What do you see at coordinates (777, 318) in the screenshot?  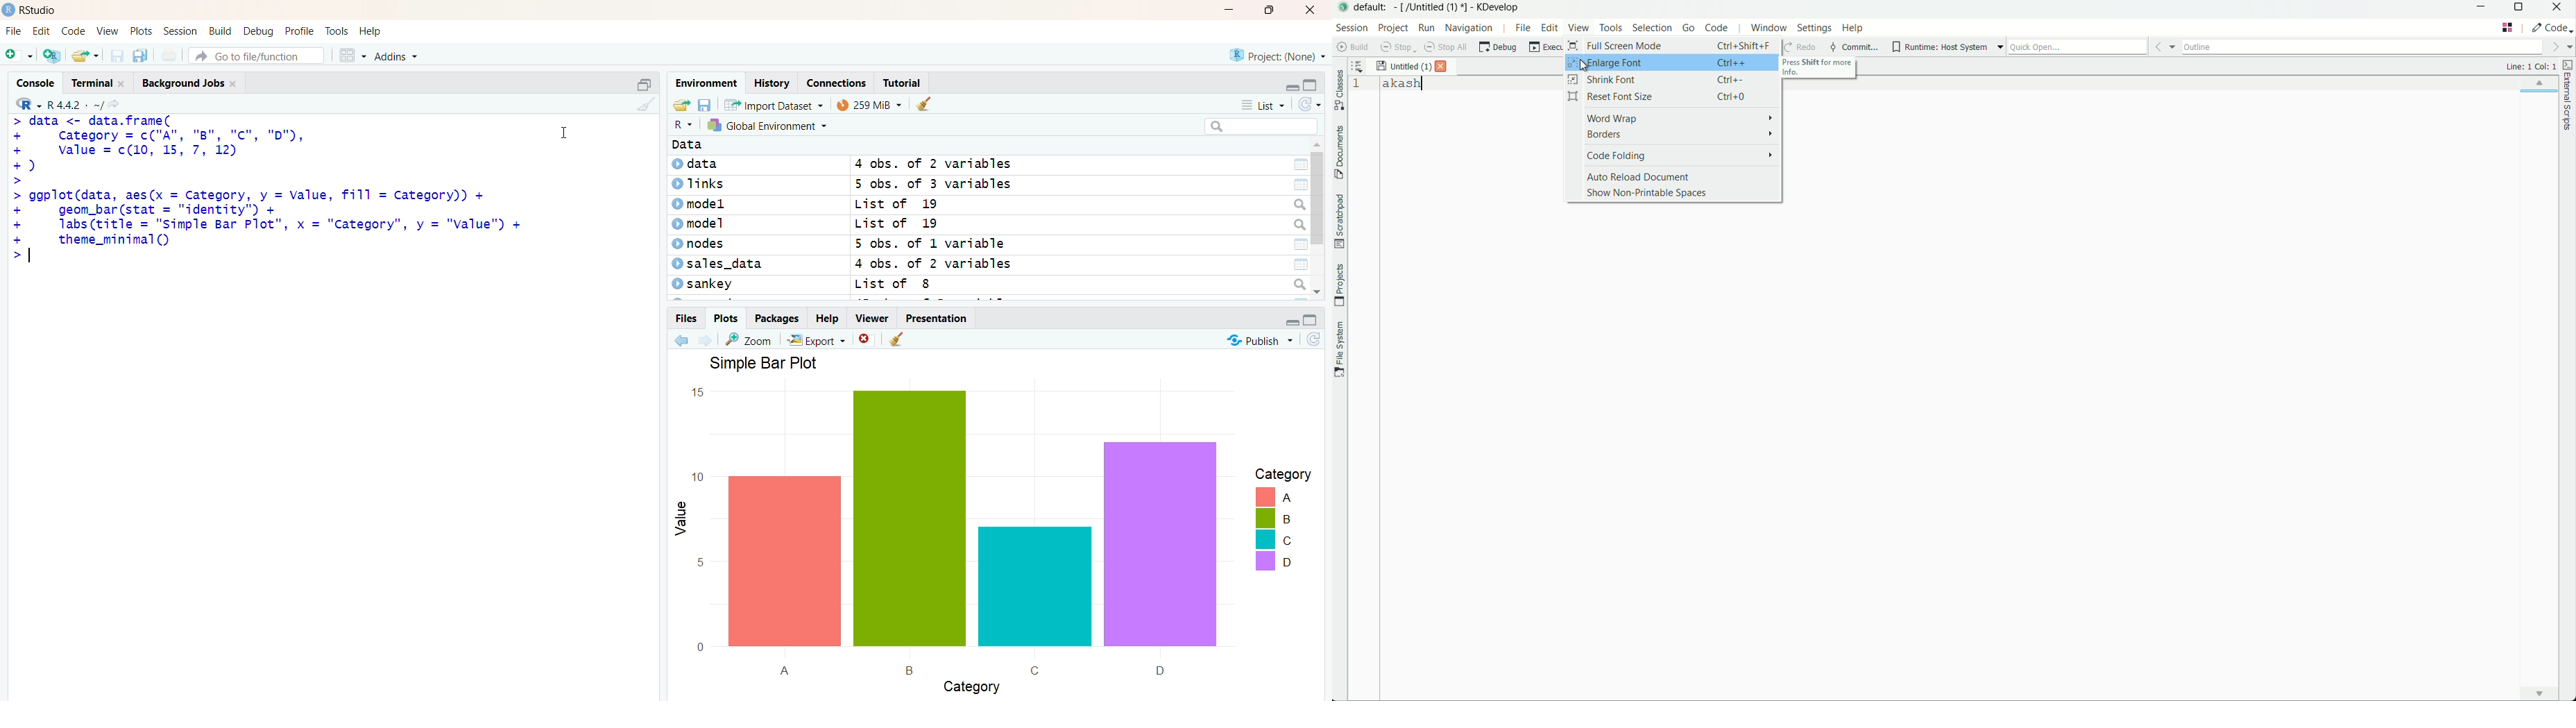 I see `packages` at bounding box center [777, 318].